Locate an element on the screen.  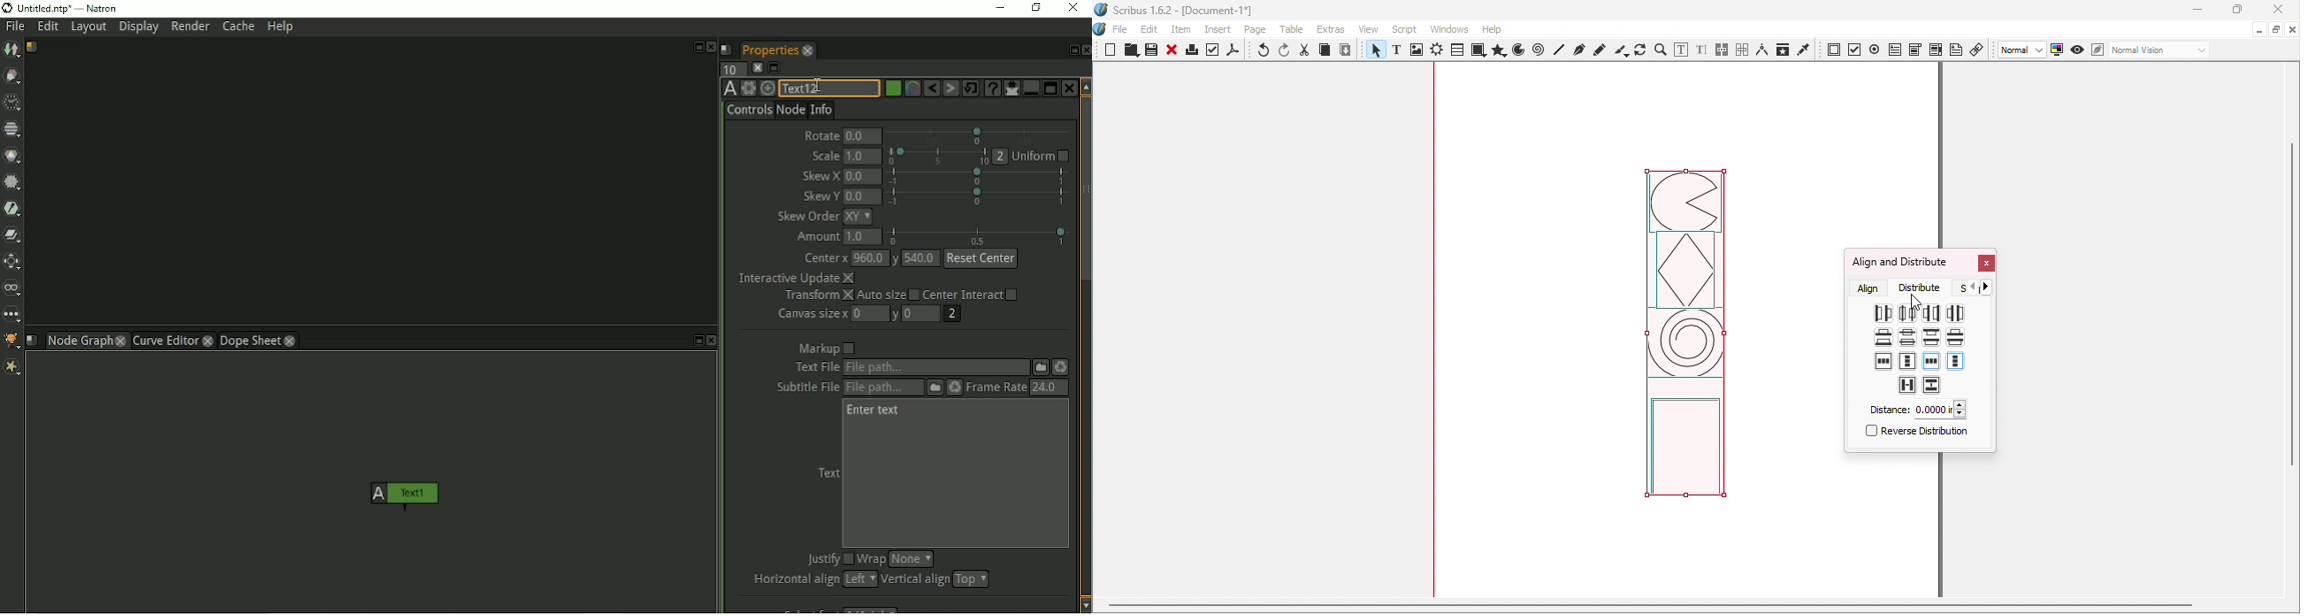
Script is located at coordinates (1407, 28).